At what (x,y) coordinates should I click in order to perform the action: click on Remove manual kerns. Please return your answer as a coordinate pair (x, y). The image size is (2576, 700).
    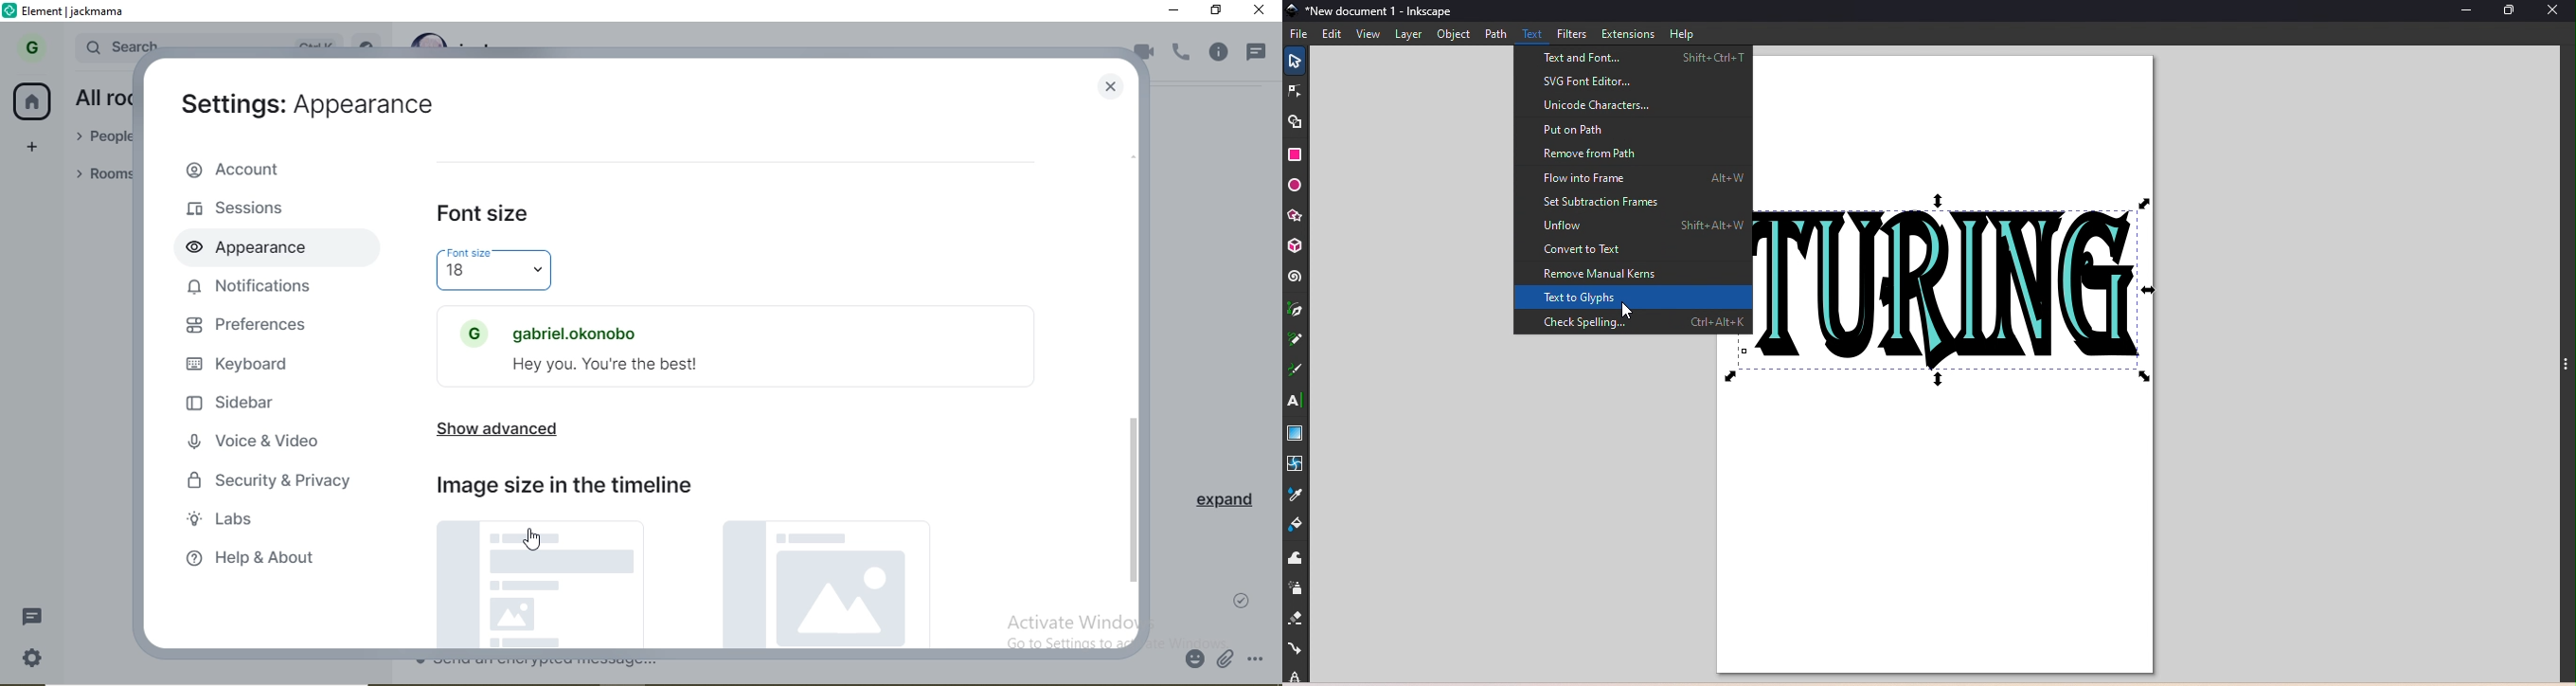
    Looking at the image, I should click on (1632, 276).